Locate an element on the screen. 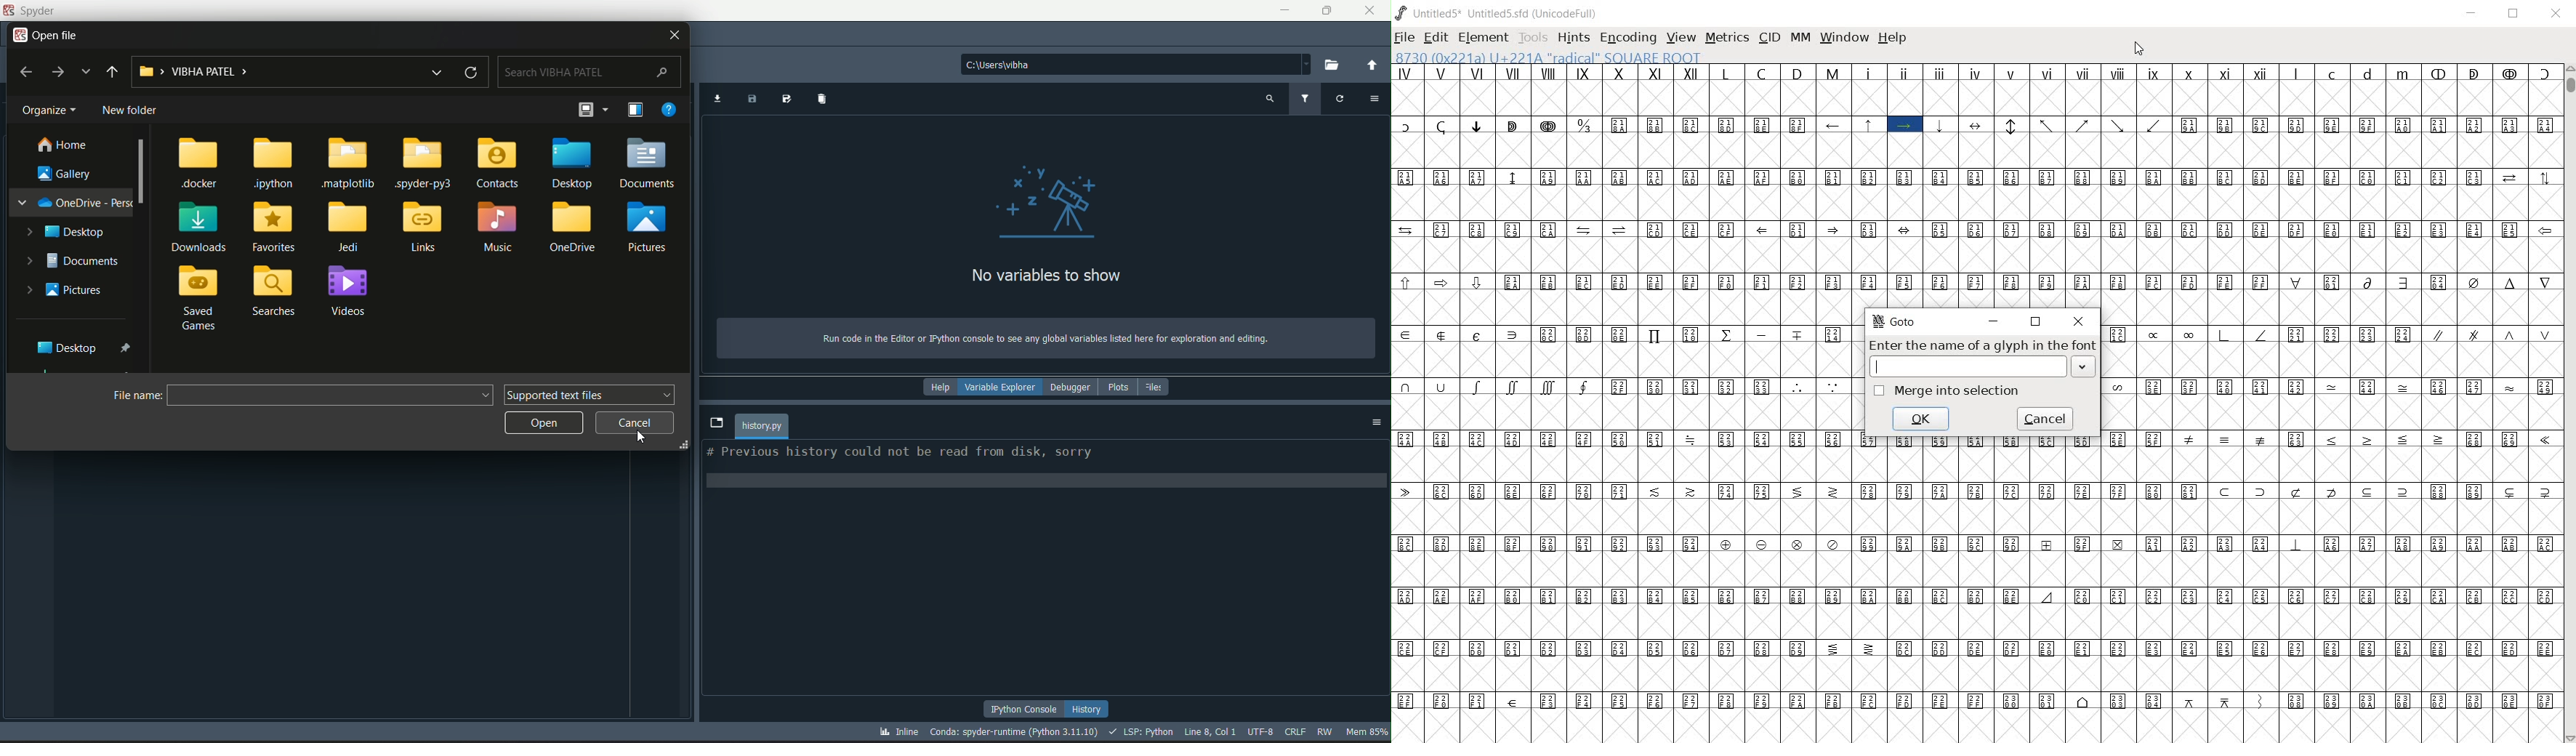 The width and height of the screenshot is (2576, 756). import data is located at coordinates (717, 100).